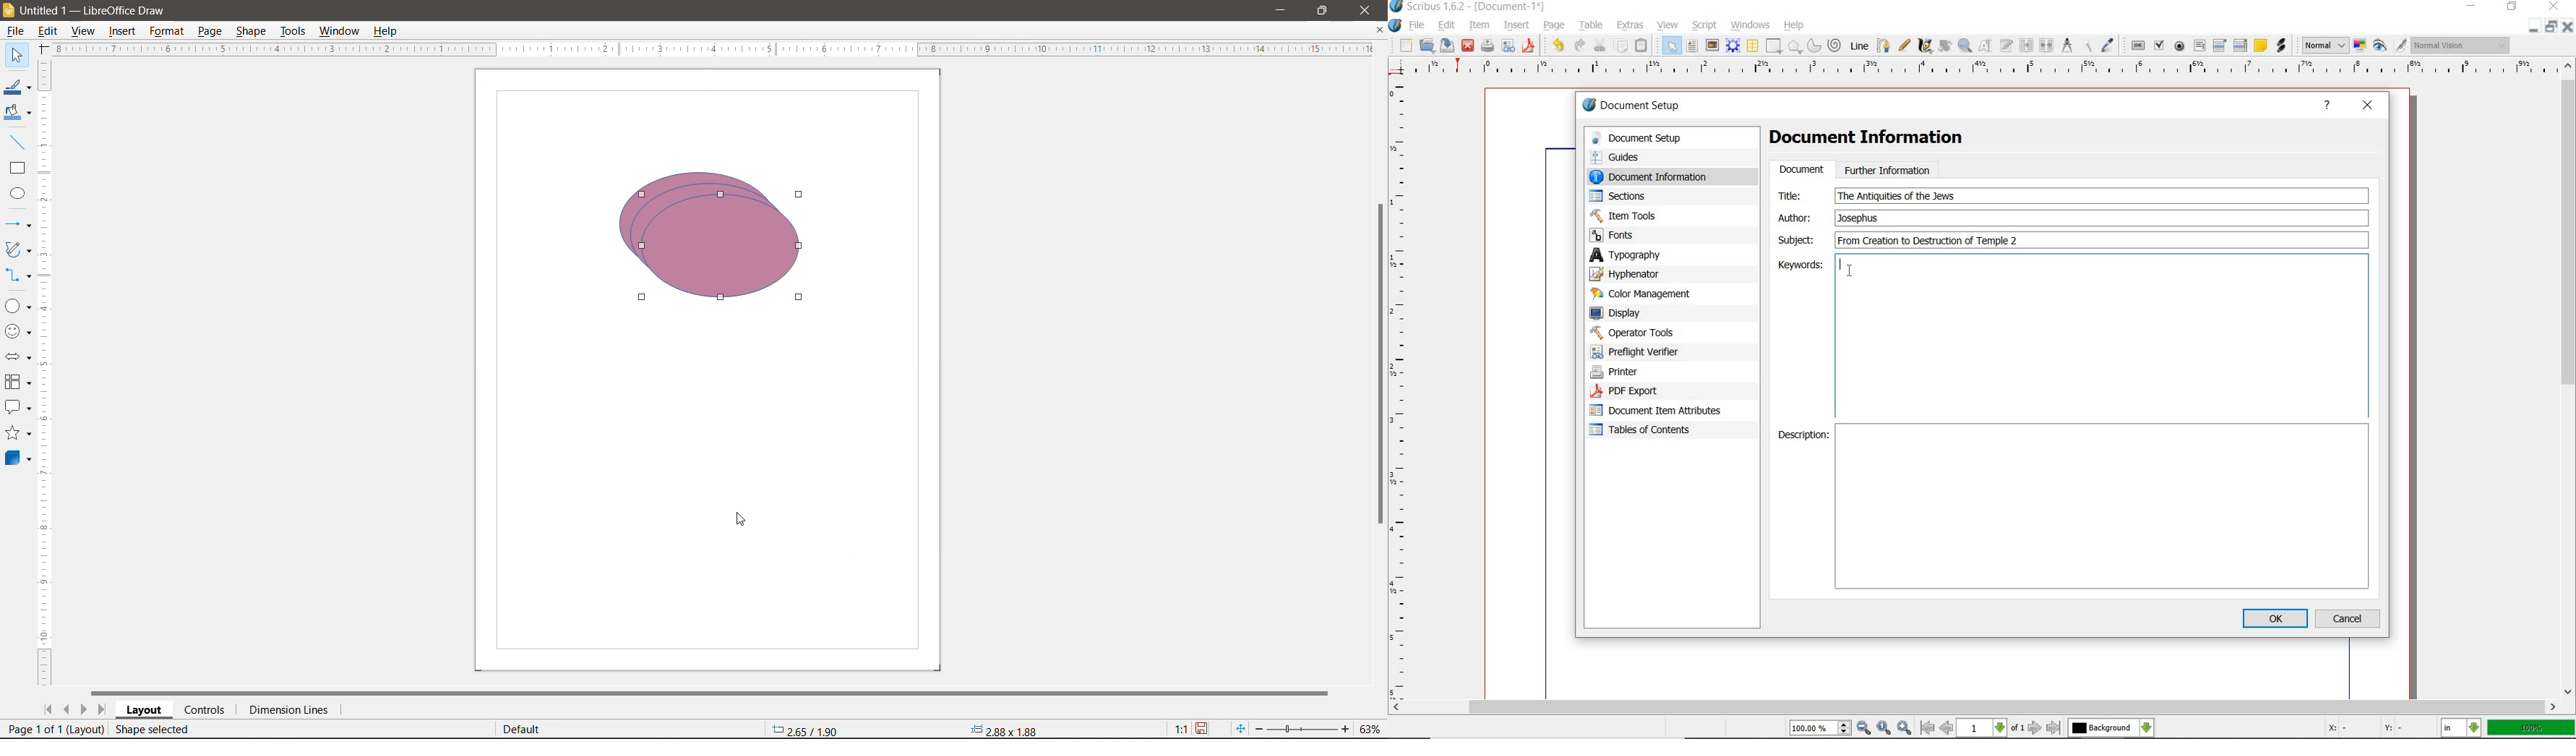 This screenshot has height=756, width=2576. What do you see at coordinates (2199, 46) in the screenshot?
I see `pdf text field` at bounding box center [2199, 46].